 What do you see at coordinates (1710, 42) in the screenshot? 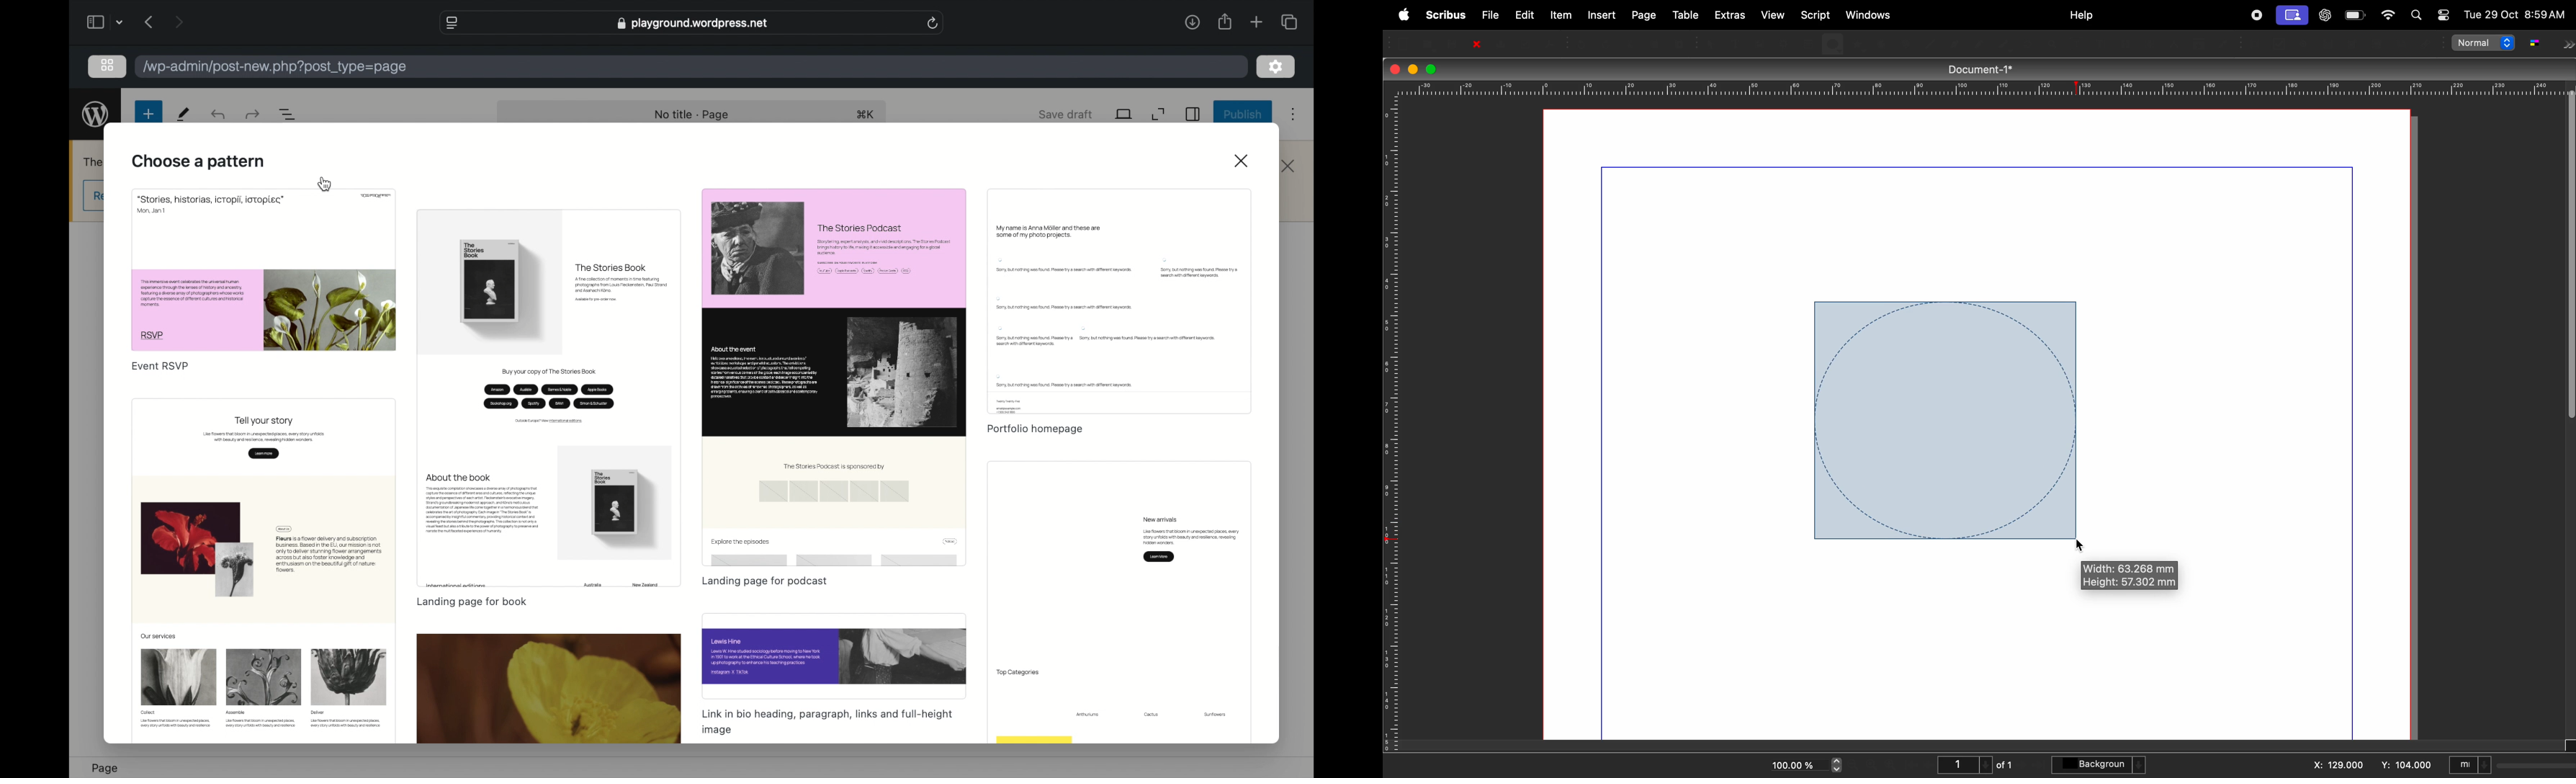
I see `select item` at bounding box center [1710, 42].